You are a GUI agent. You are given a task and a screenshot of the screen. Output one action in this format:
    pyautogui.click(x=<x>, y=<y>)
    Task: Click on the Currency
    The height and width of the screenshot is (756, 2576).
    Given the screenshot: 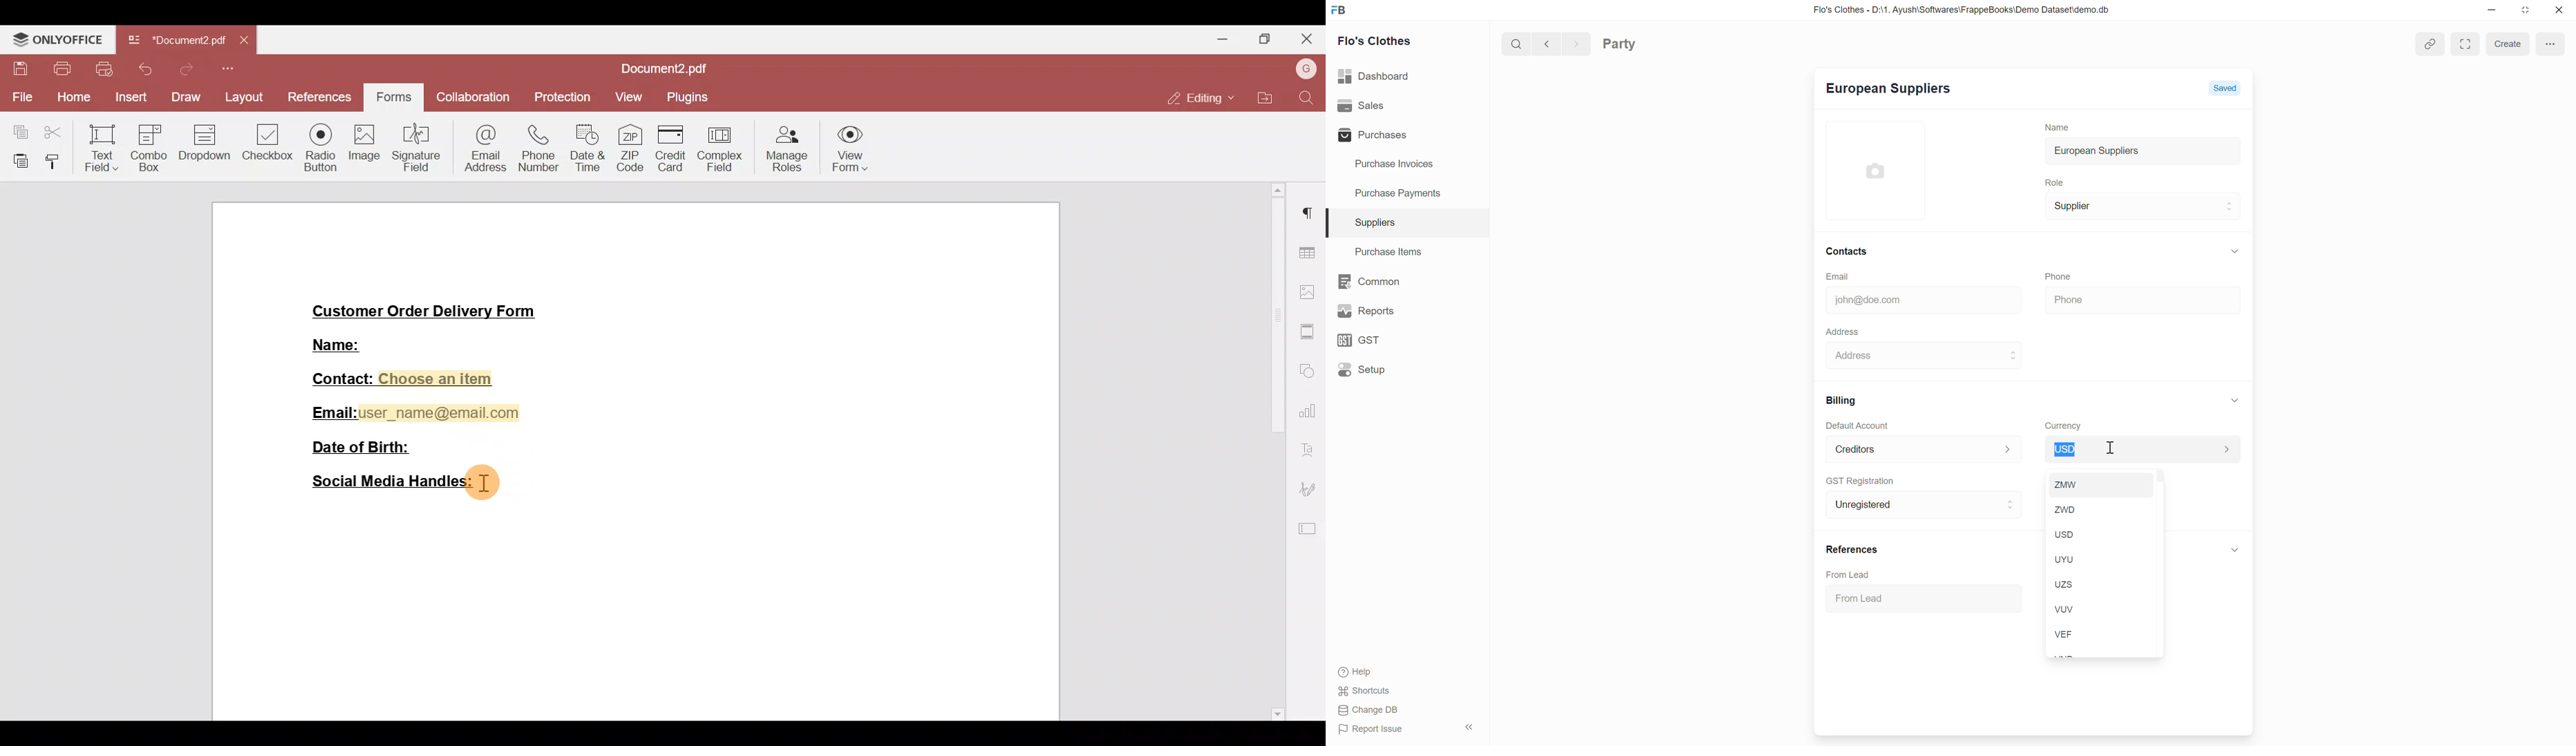 What is the action you would take?
    pyautogui.click(x=2061, y=424)
    